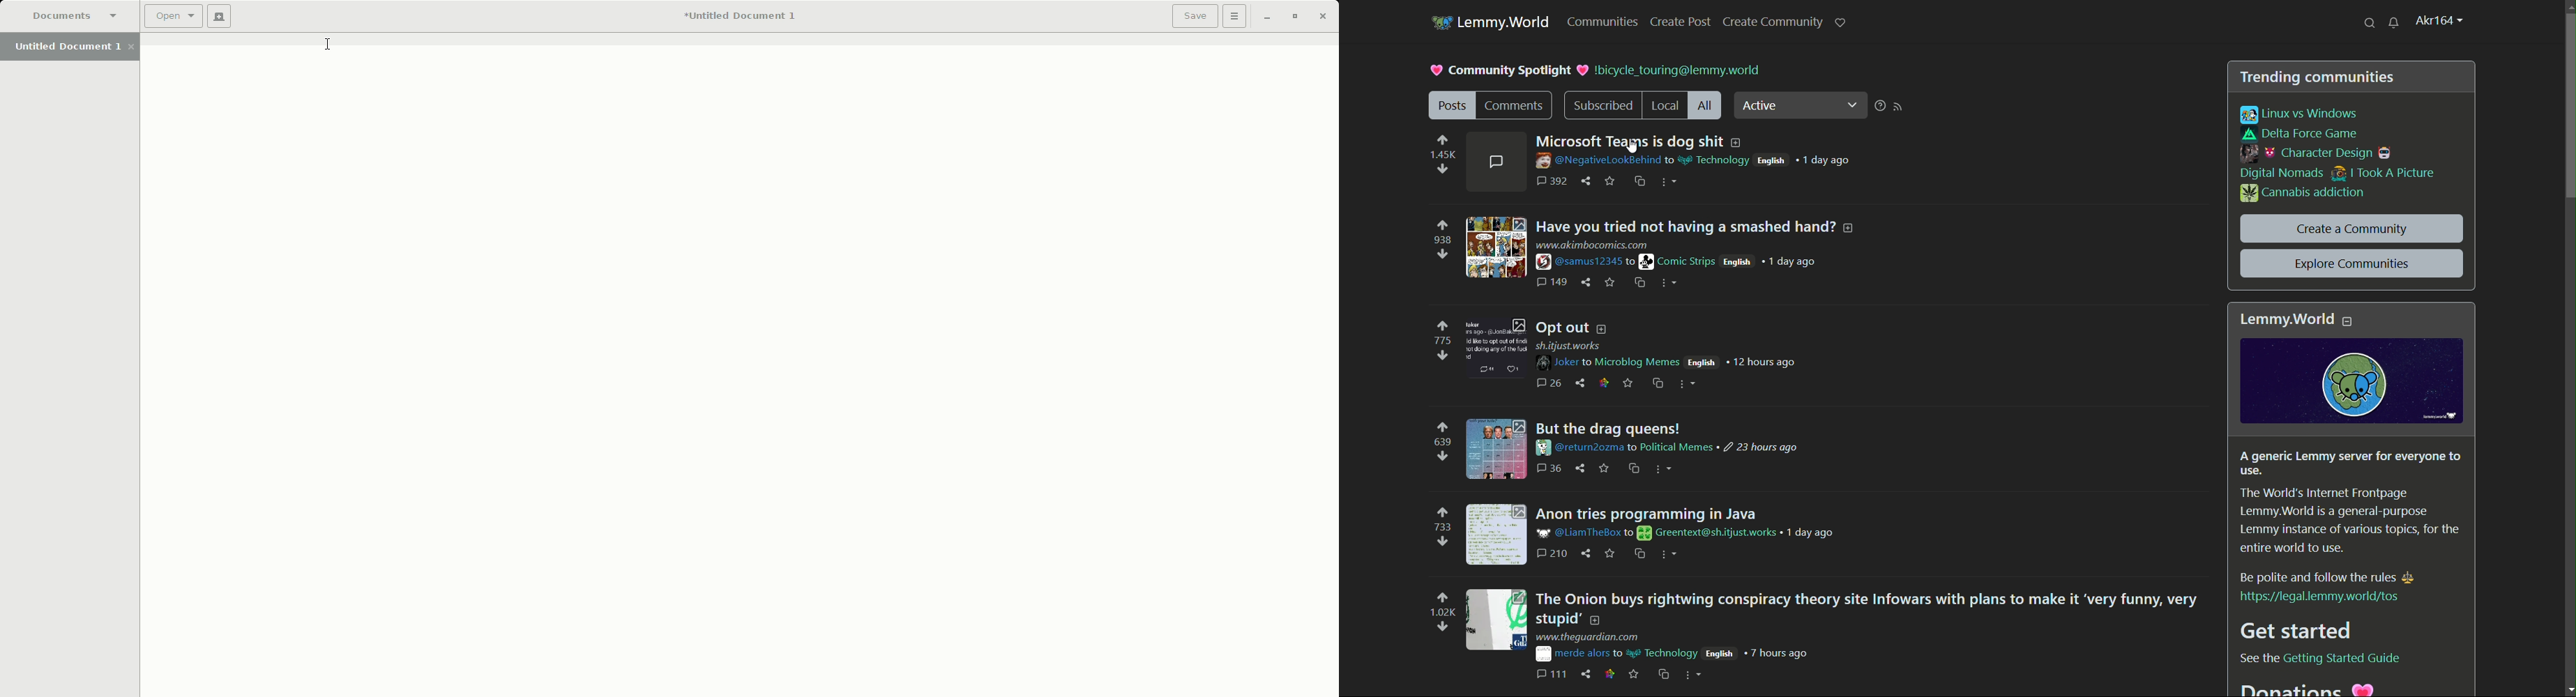  What do you see at coordinates (1636, 148) in the screenshot?
I see `cursor` at bounding box center [1636, 148].